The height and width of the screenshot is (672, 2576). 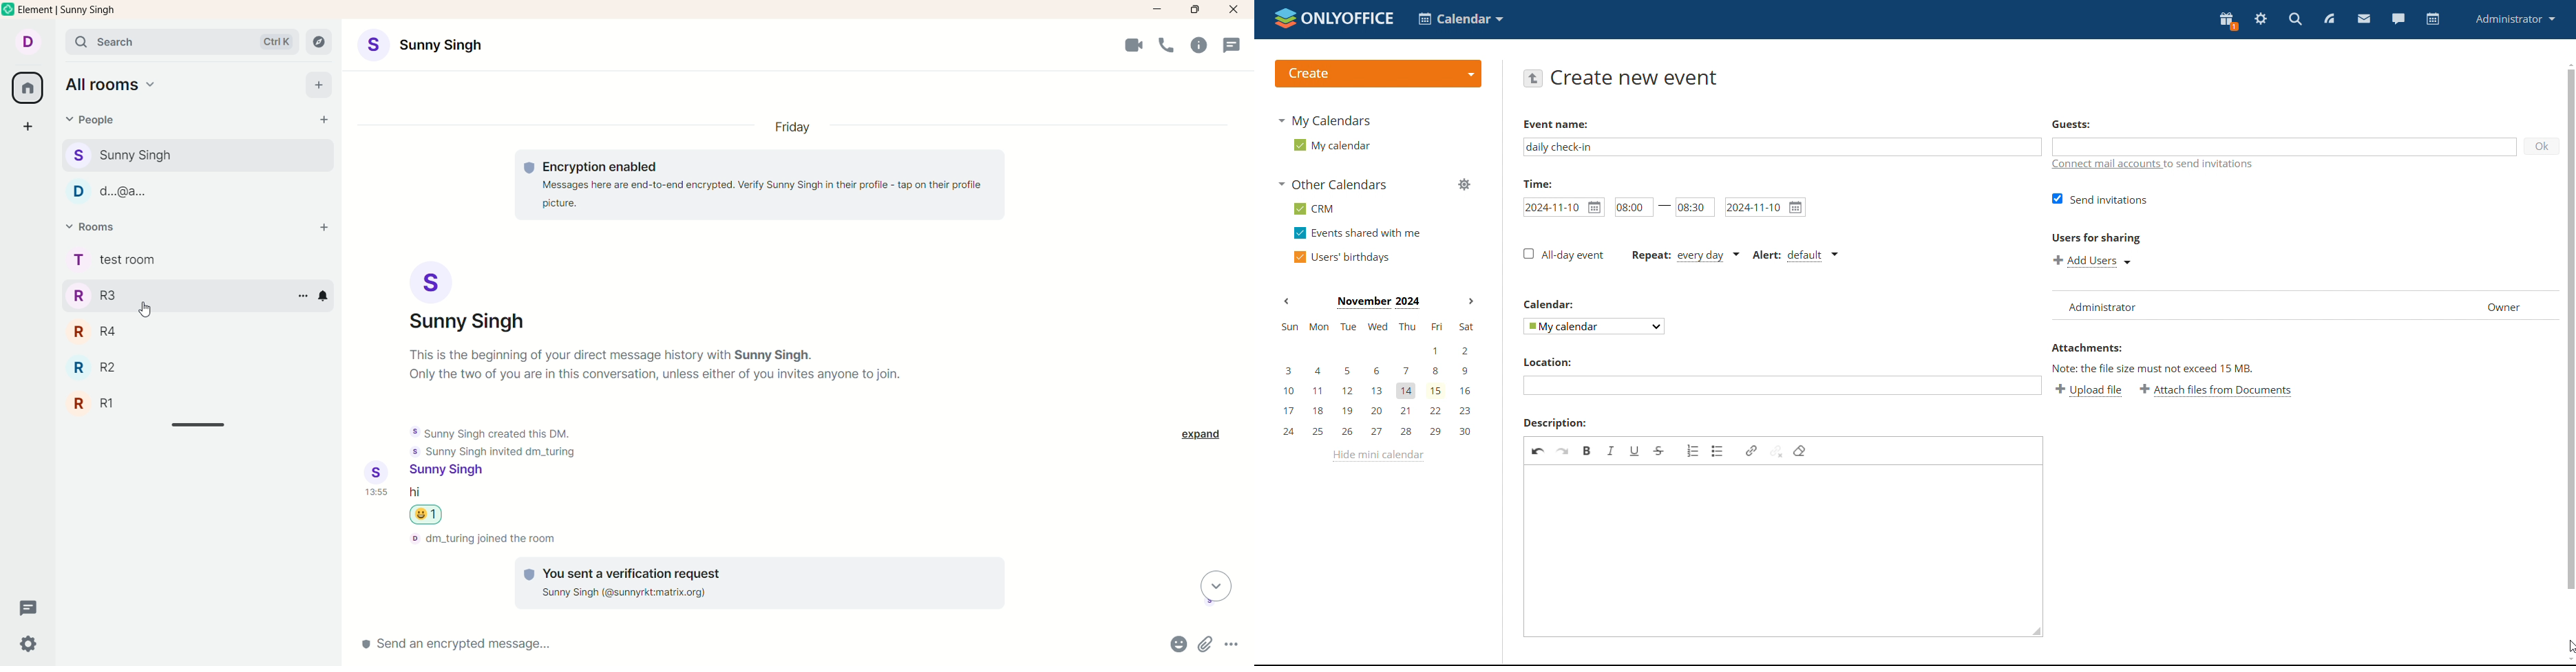 I want to click on R4, so click(x=98, y=335).